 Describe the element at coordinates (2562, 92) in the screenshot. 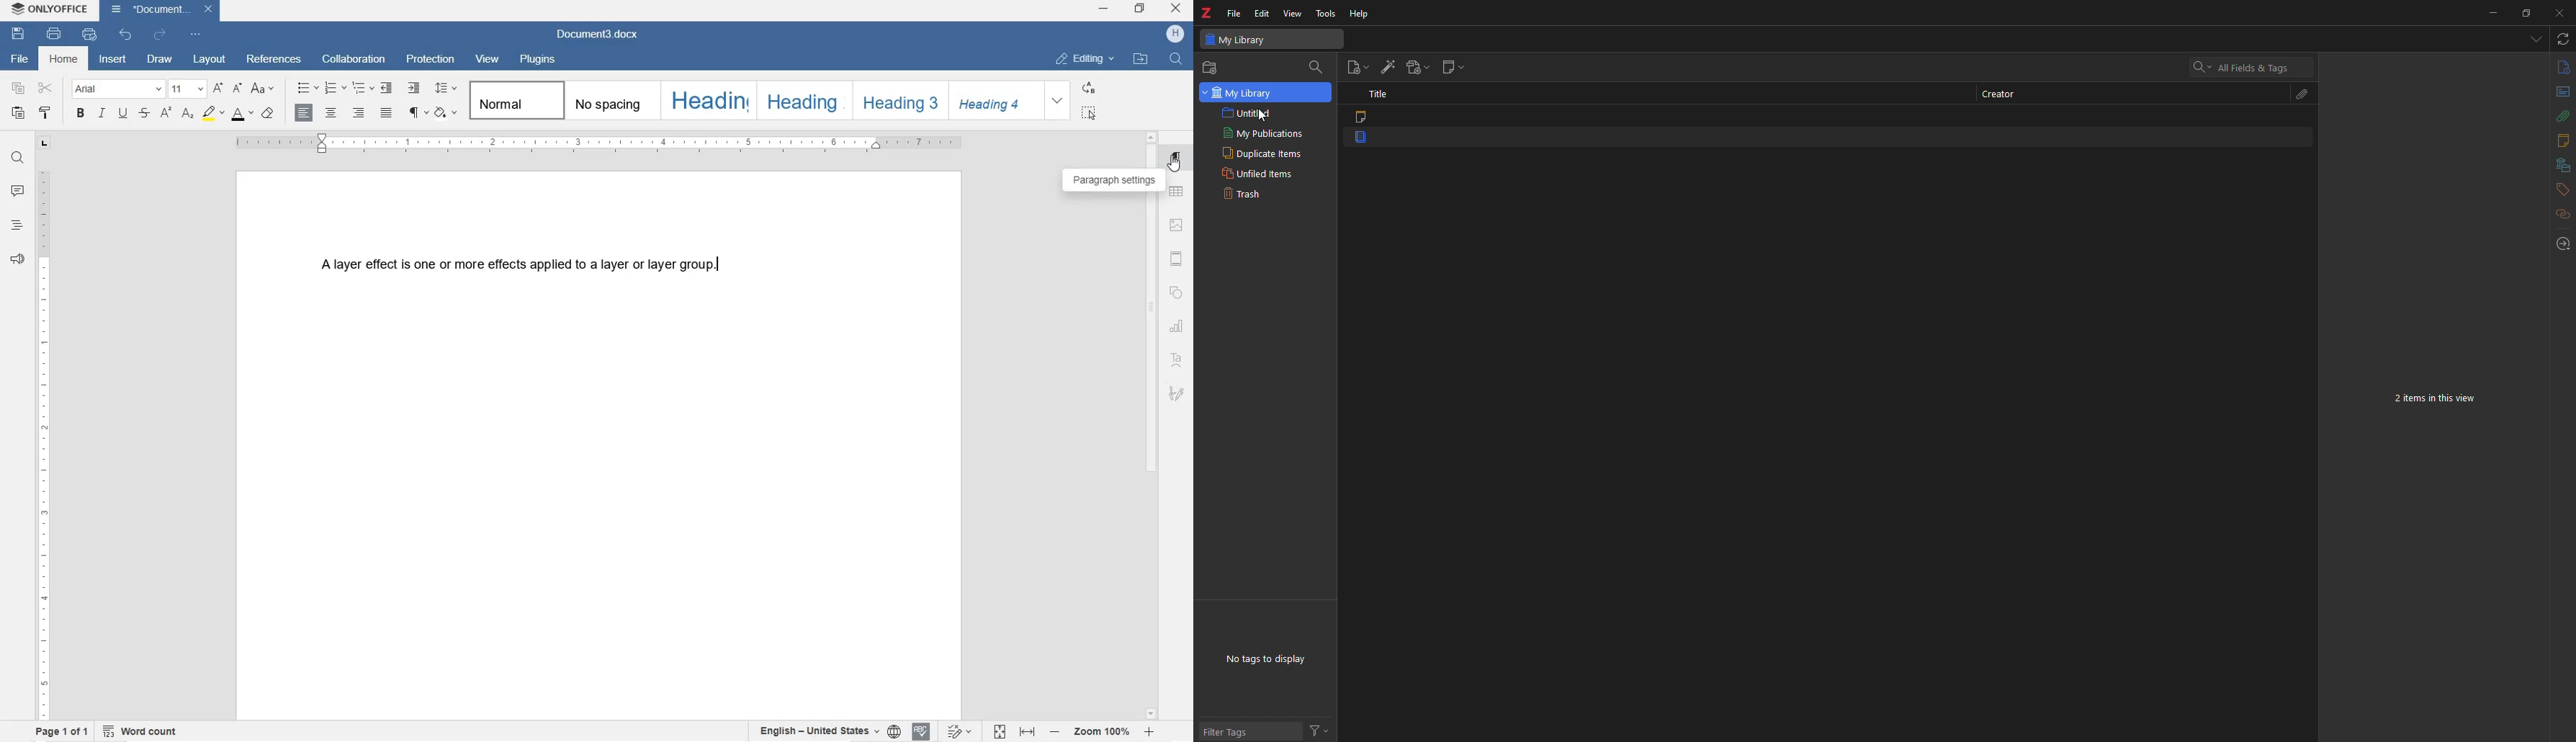

I see `abstract` at that location.